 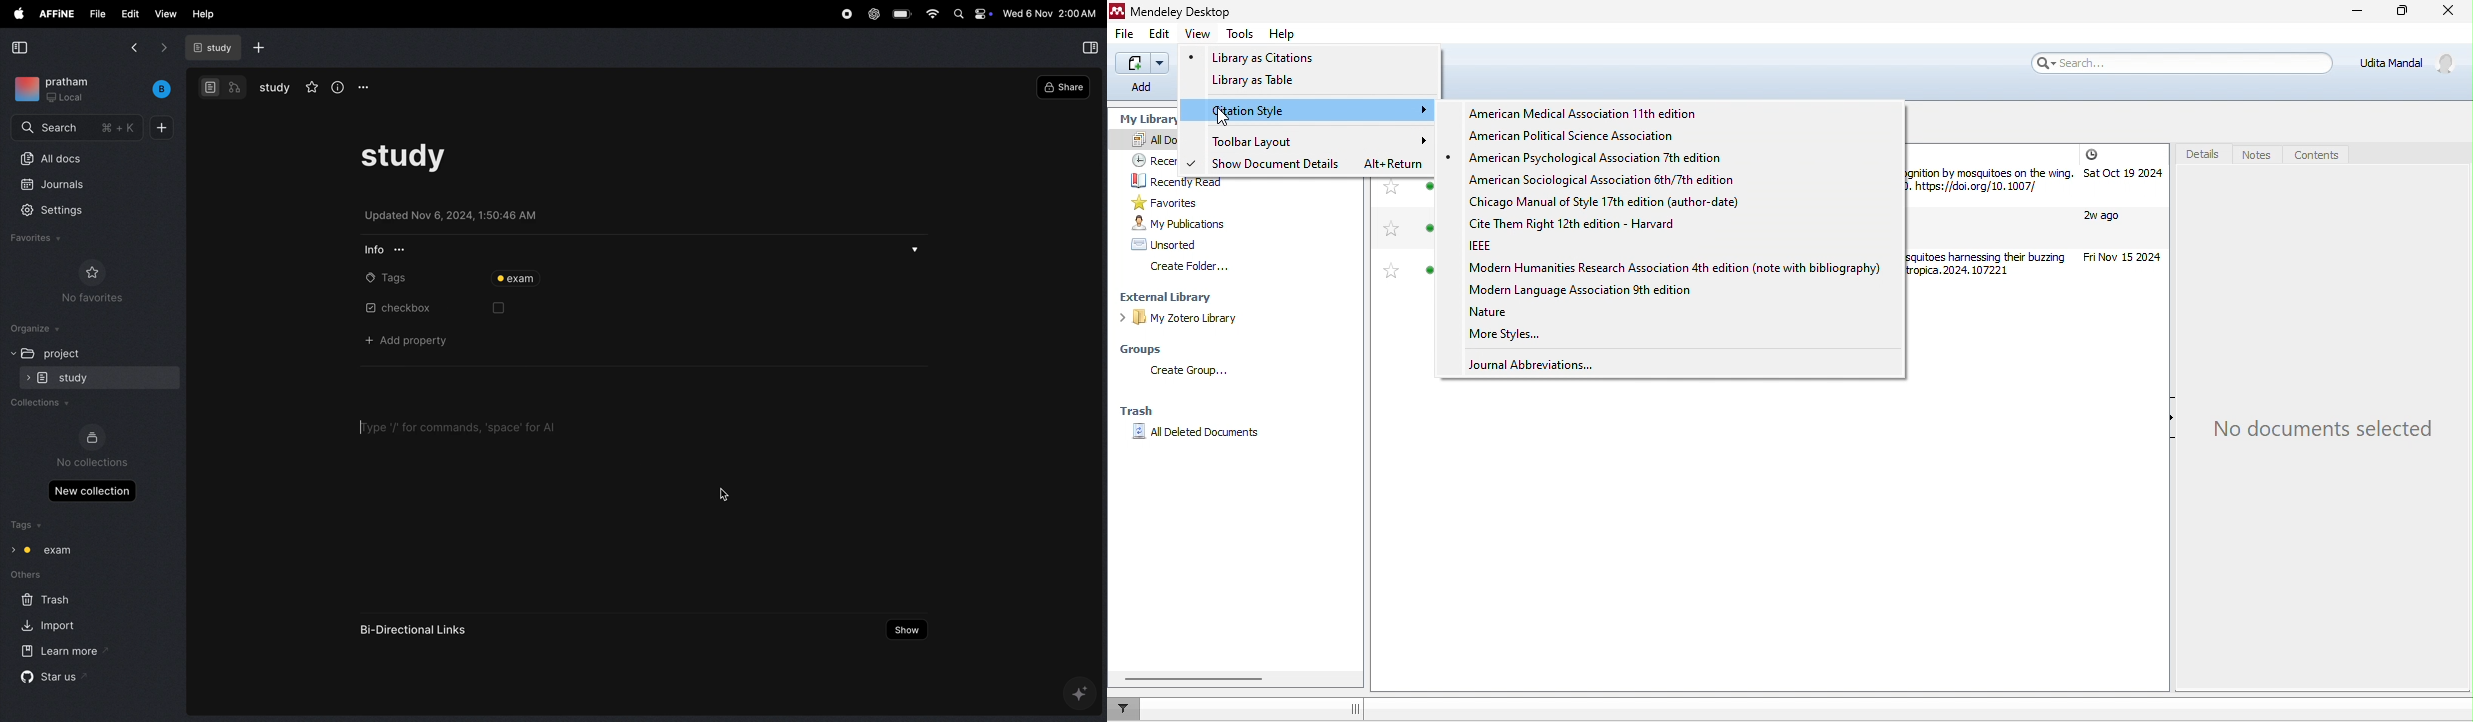 I want to click on hd
satOct 192024
2ag0

FriNov 152024, so click(x=2122, y=209).